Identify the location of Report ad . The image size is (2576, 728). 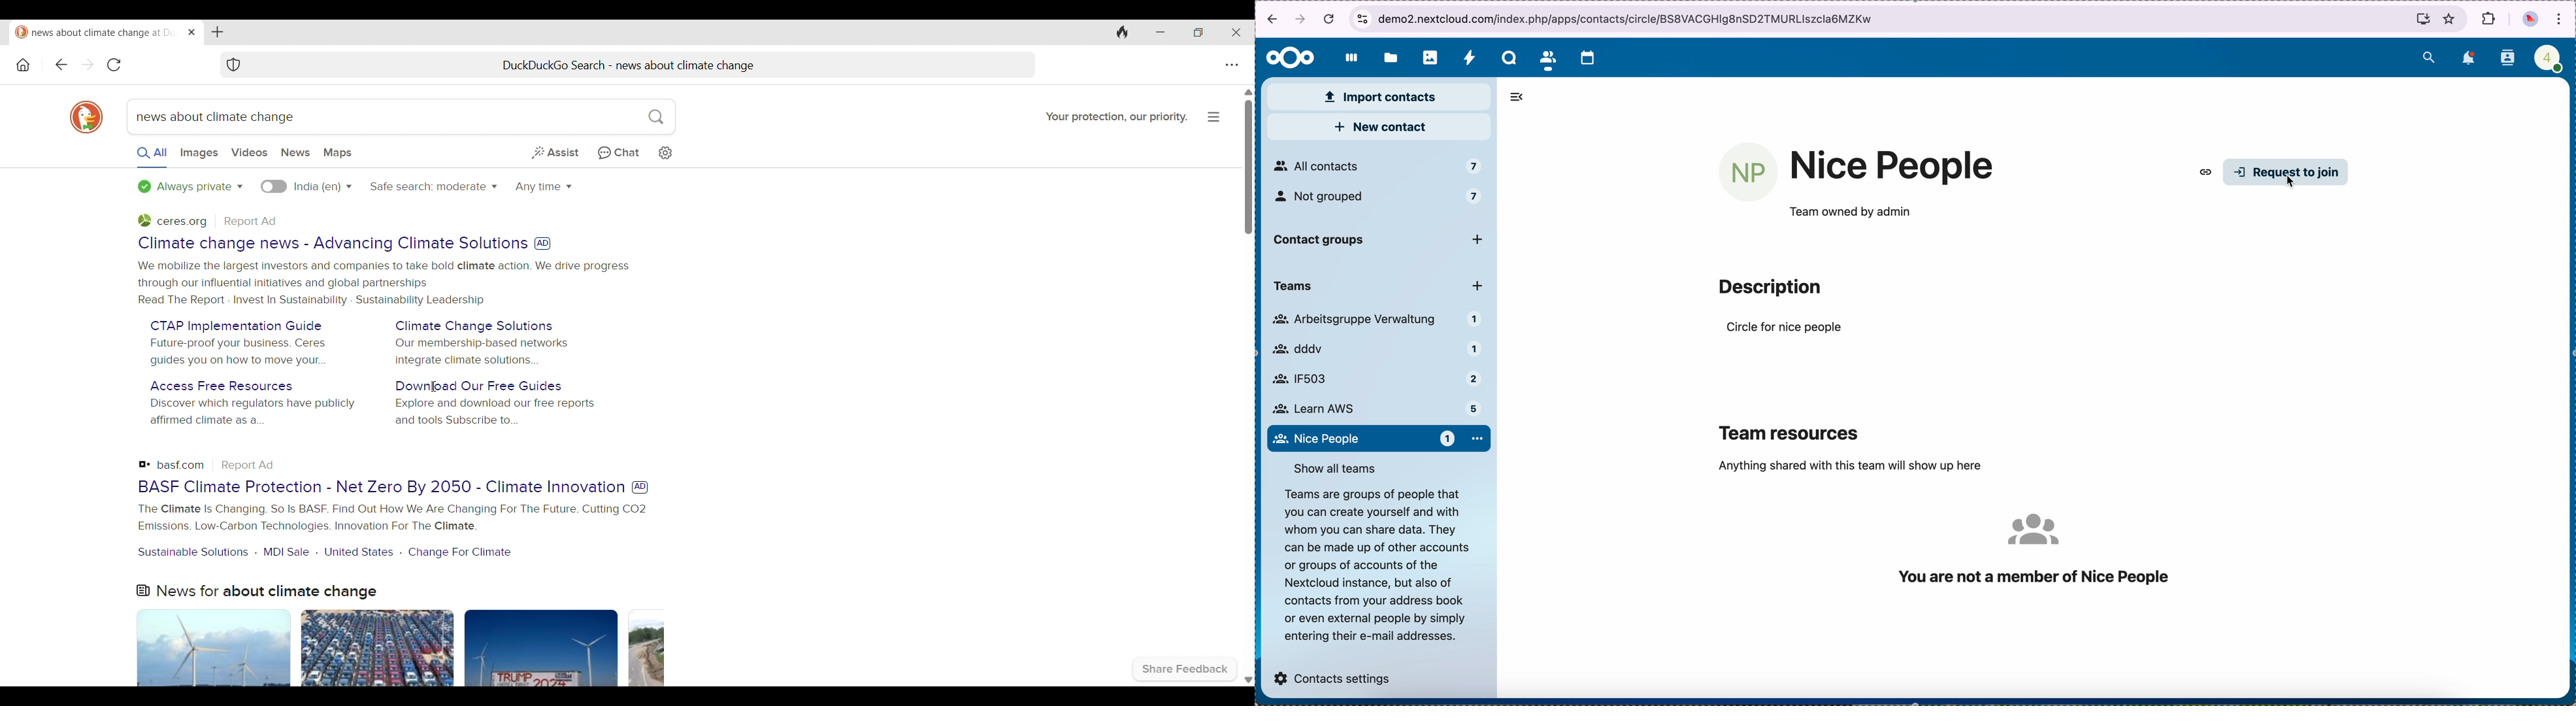
(249, 465).